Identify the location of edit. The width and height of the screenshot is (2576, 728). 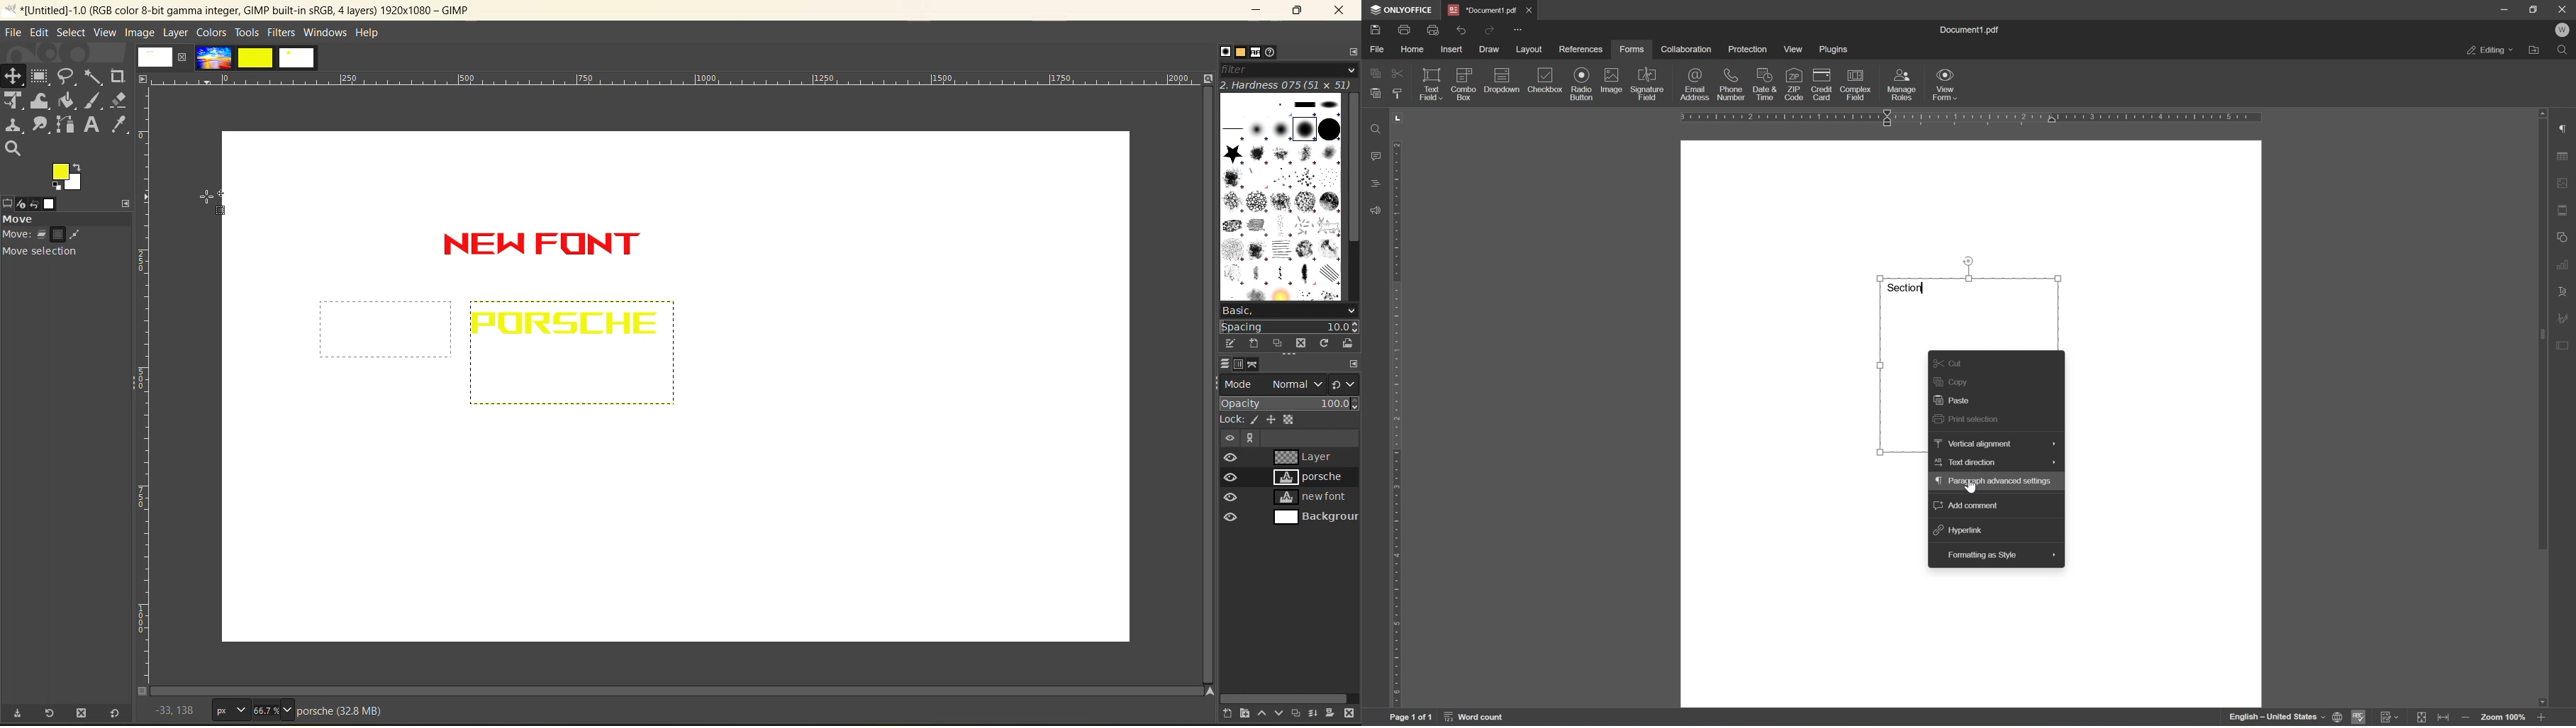
(41, 33).